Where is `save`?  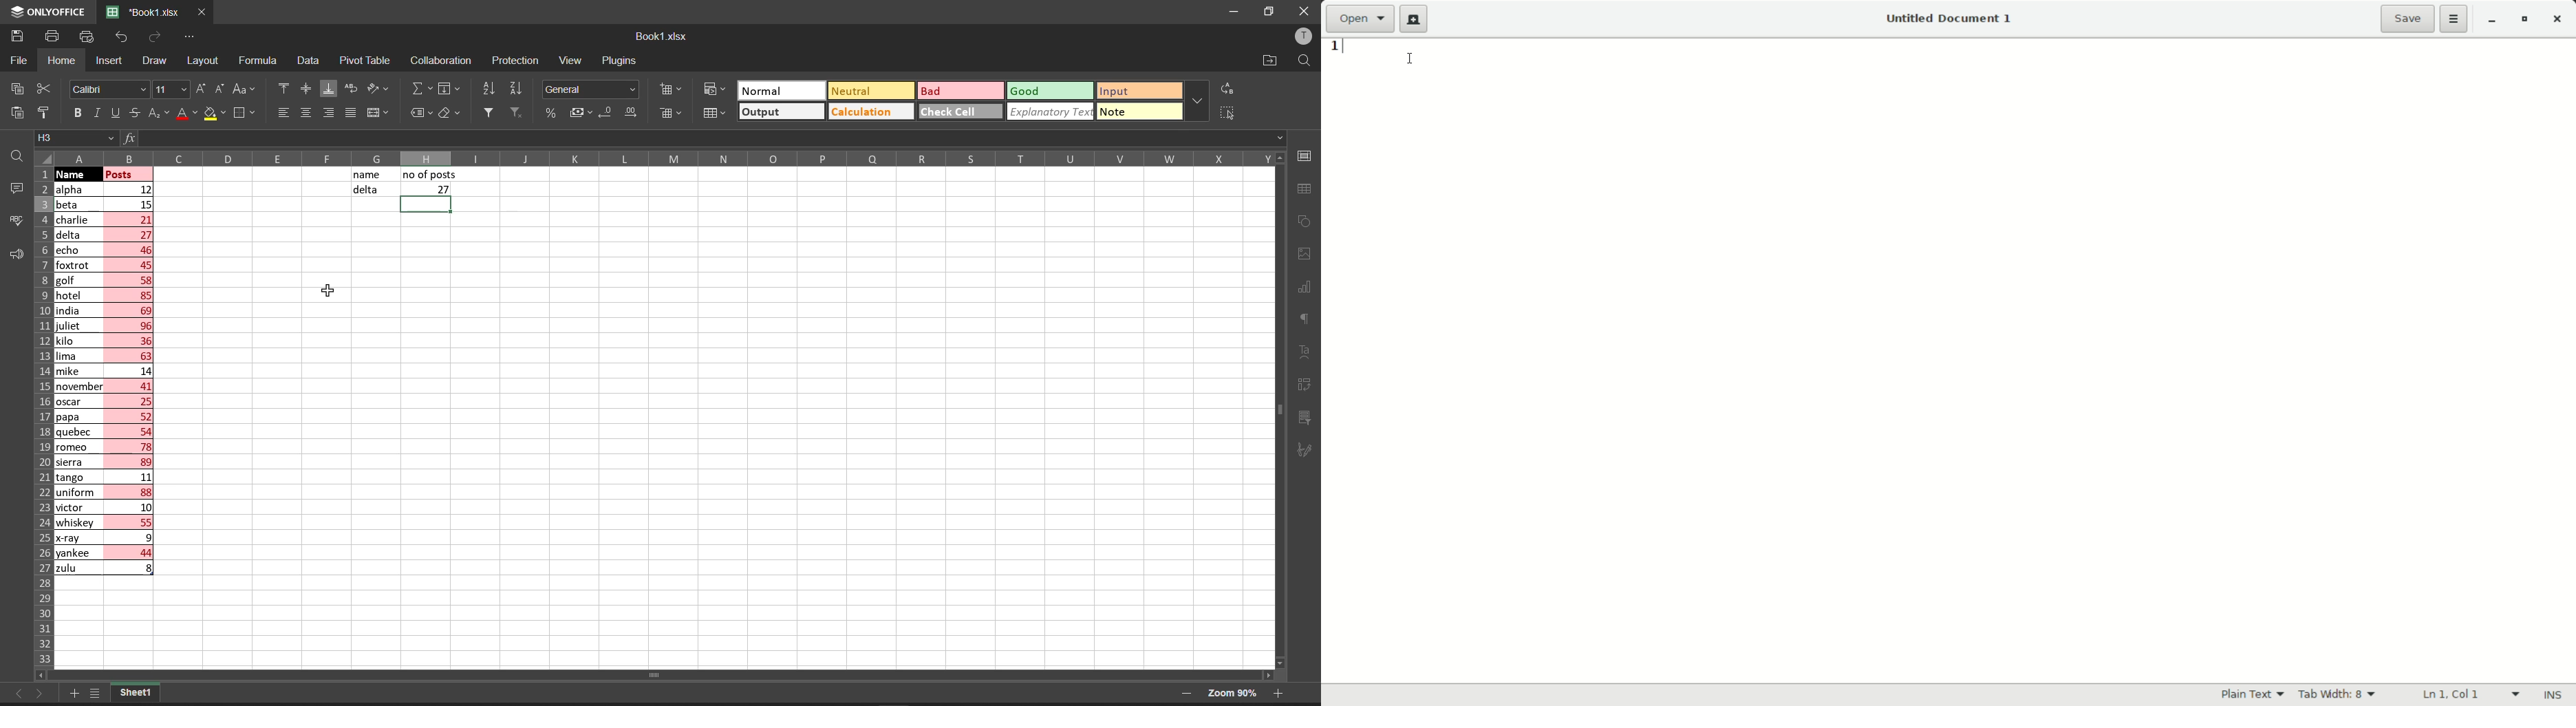 save is located at coordinates (17, 36).